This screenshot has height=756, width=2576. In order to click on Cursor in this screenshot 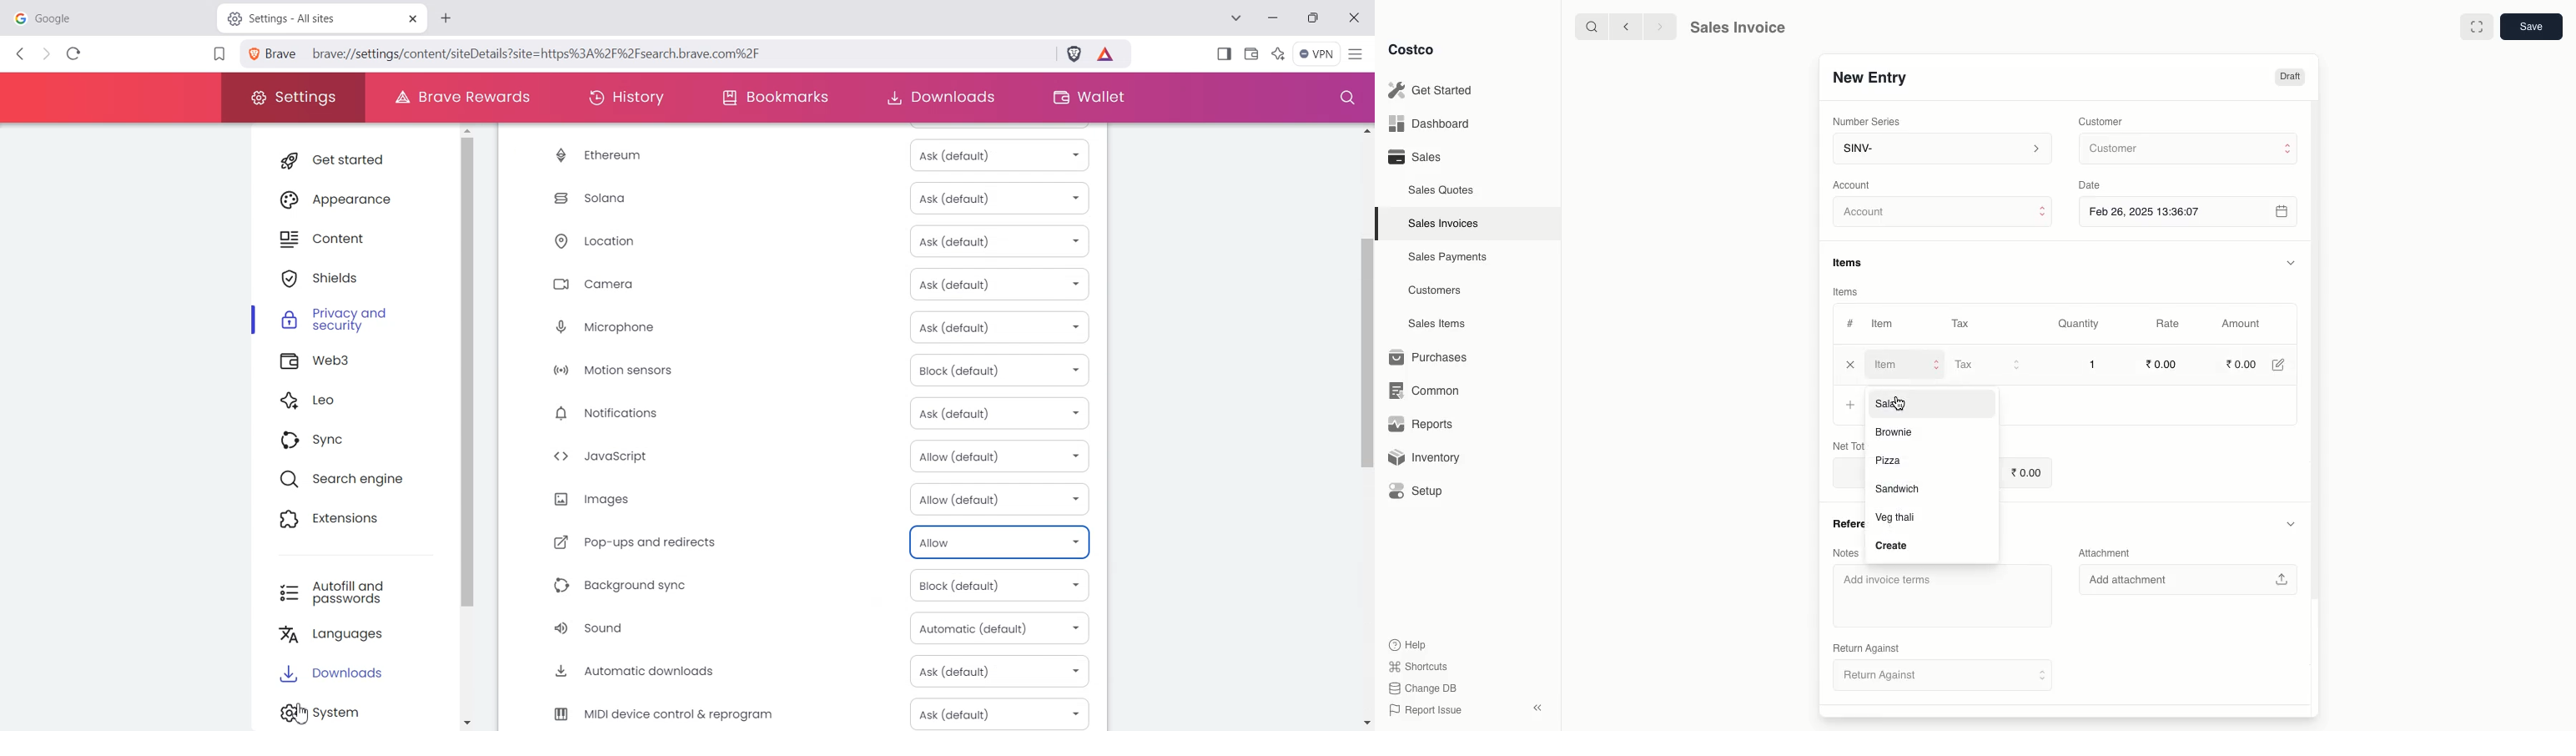, I will do `click(297, 710)`.